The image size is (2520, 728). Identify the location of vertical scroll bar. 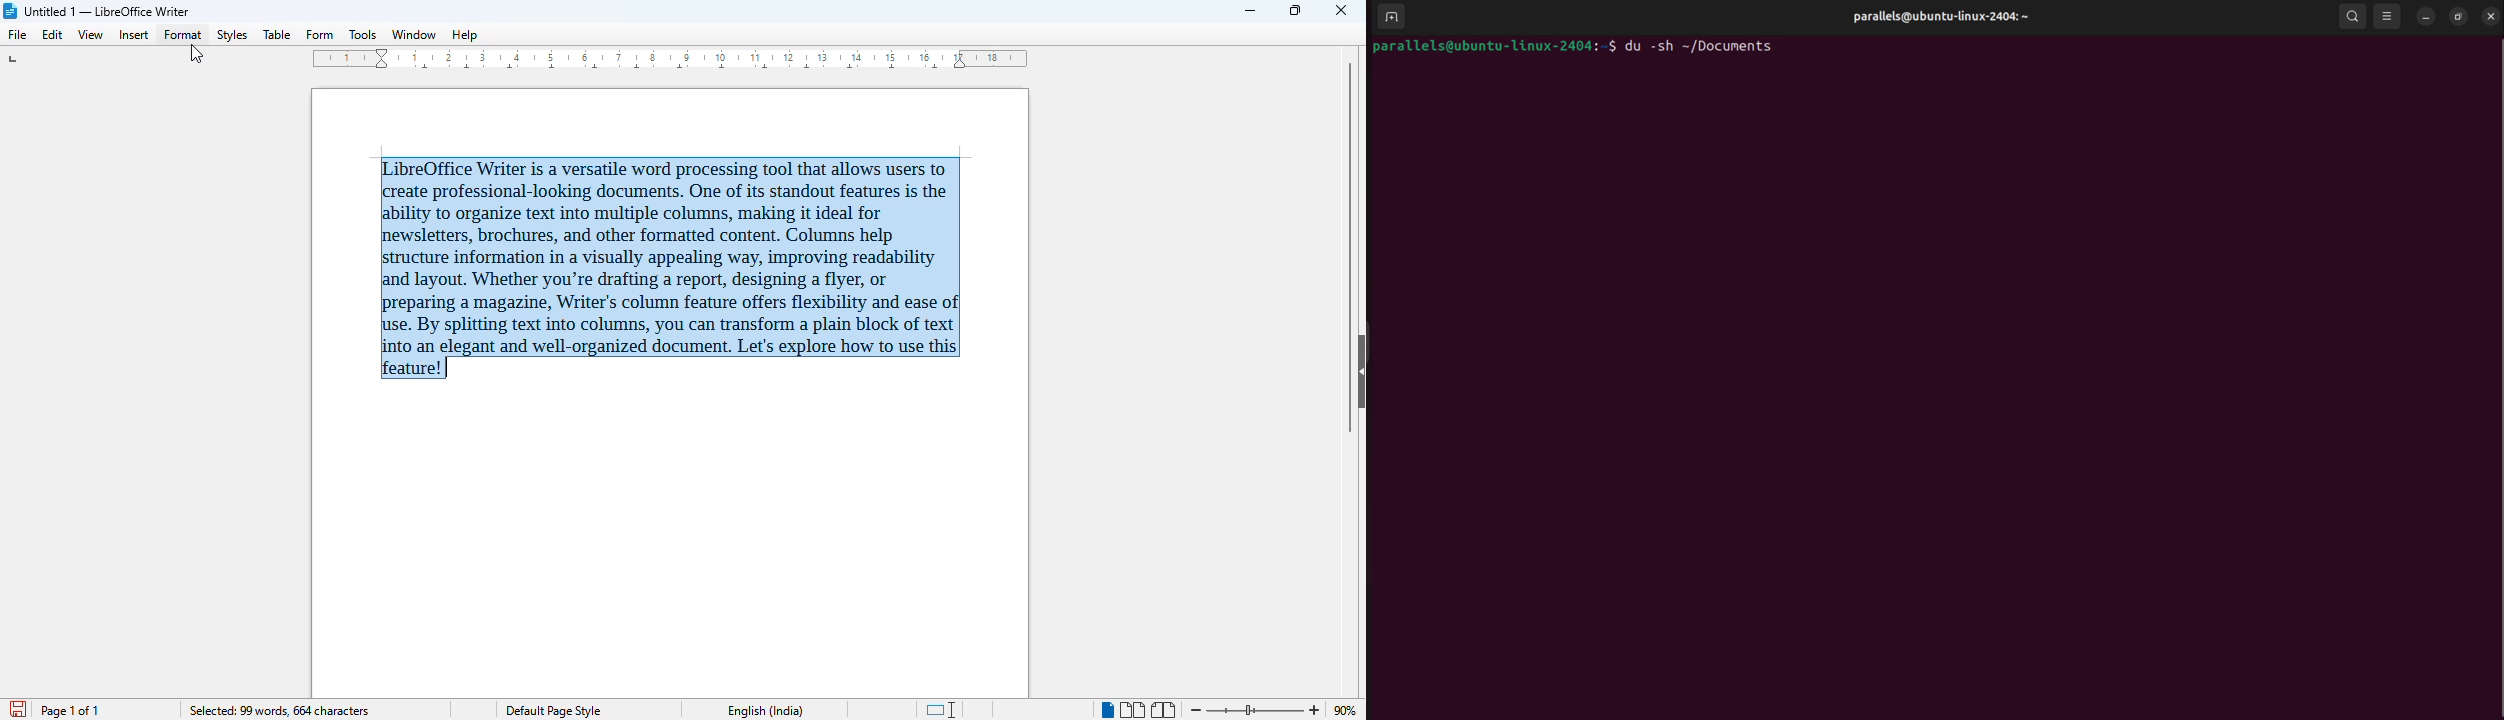
(1350, 246).